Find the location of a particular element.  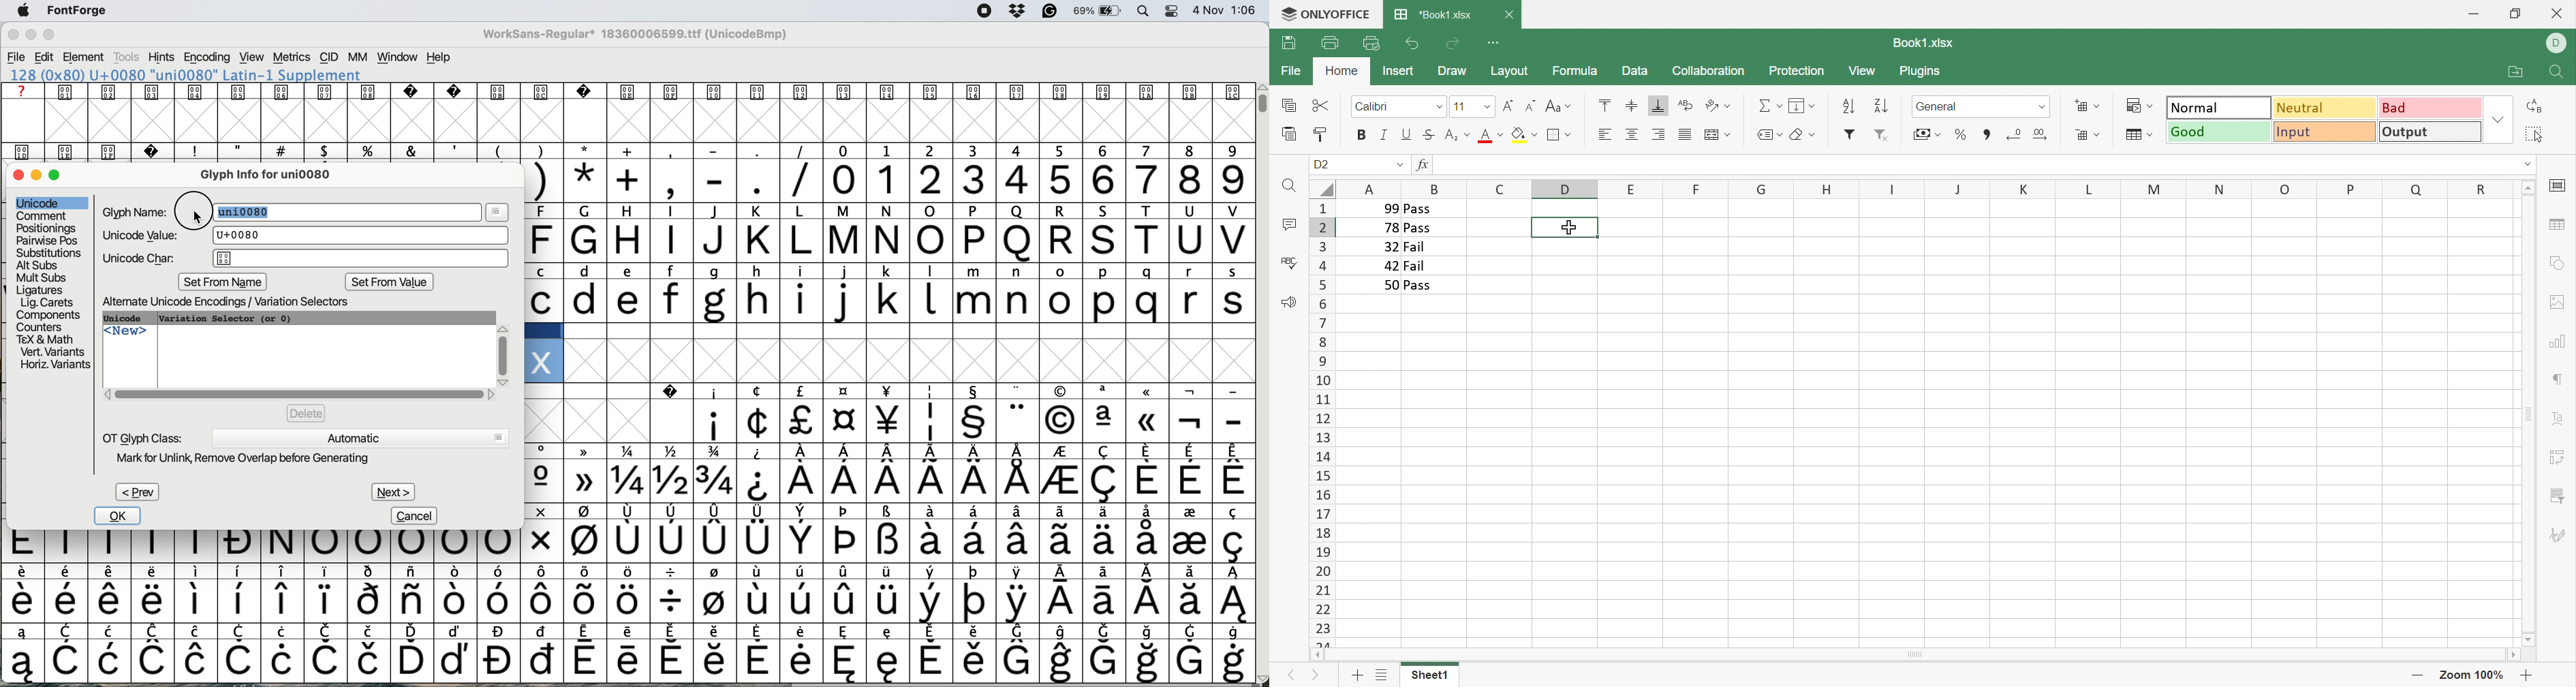

fx is located at coordinates (1423, 165).